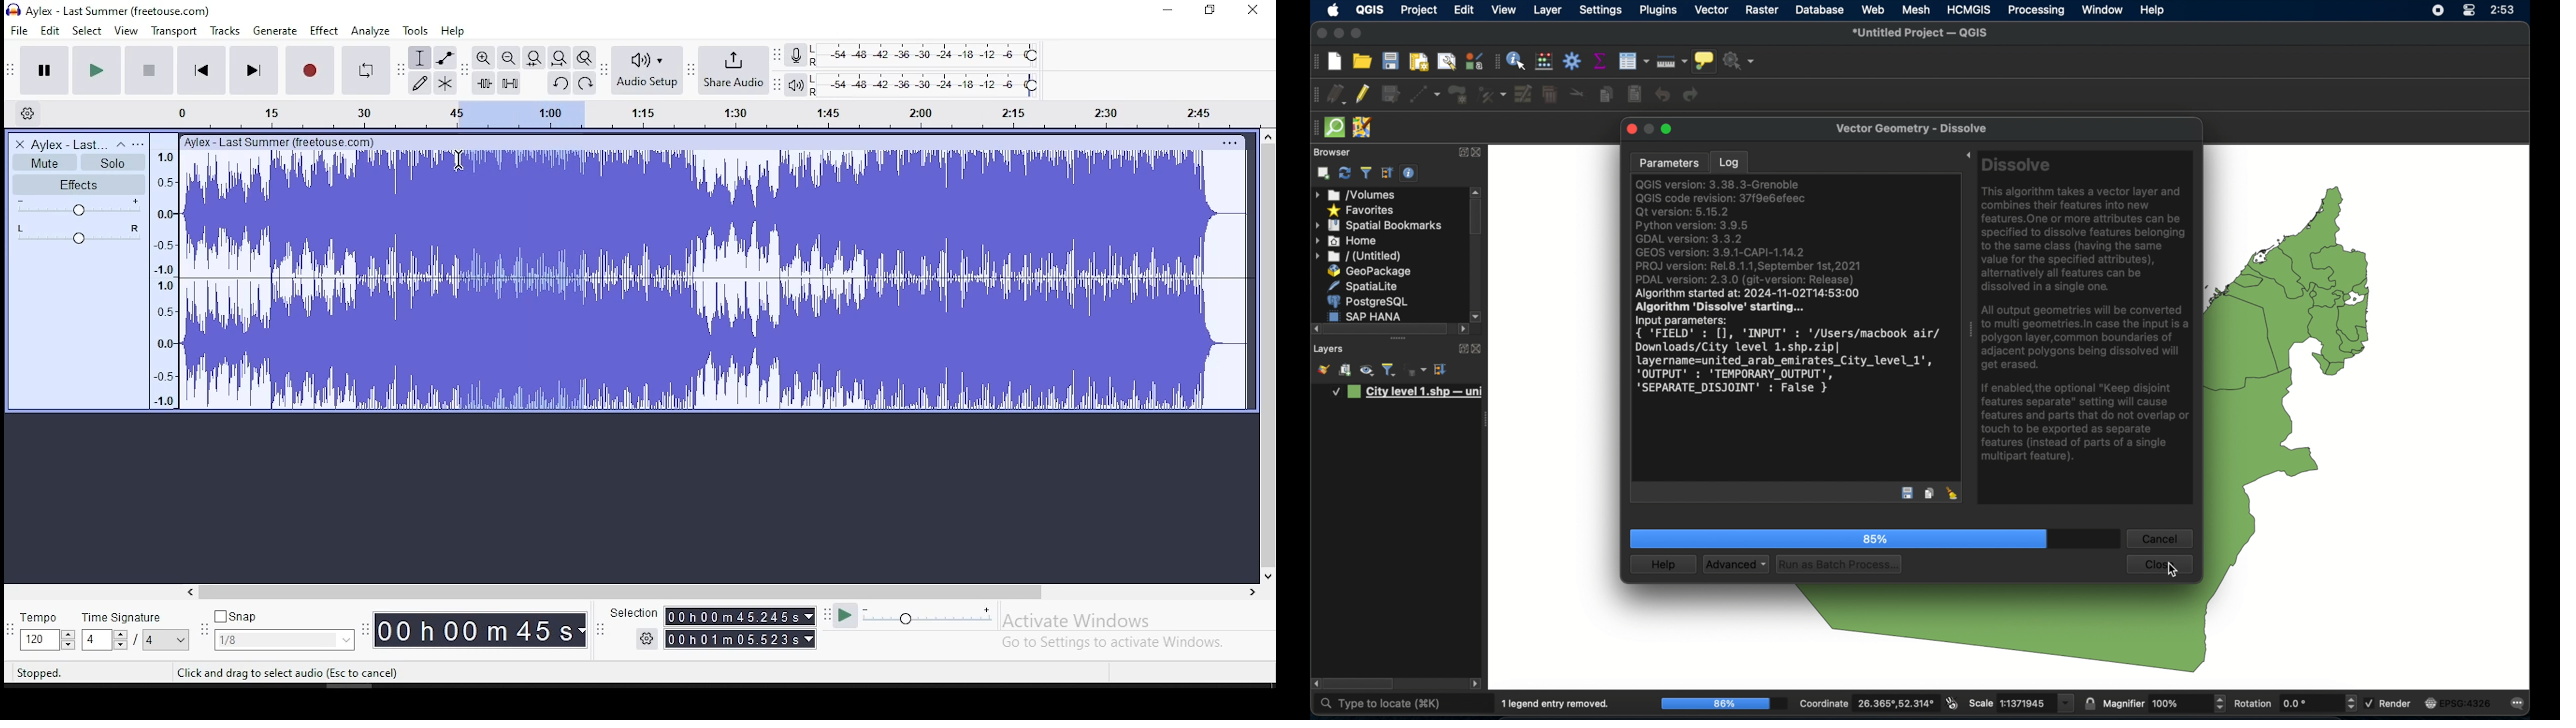 This screenshot has width=2576, height=728. What do you see at coordinates (1549, 95) in the screenshot?
I see `delete selected` at bounding box center [1549, 95].